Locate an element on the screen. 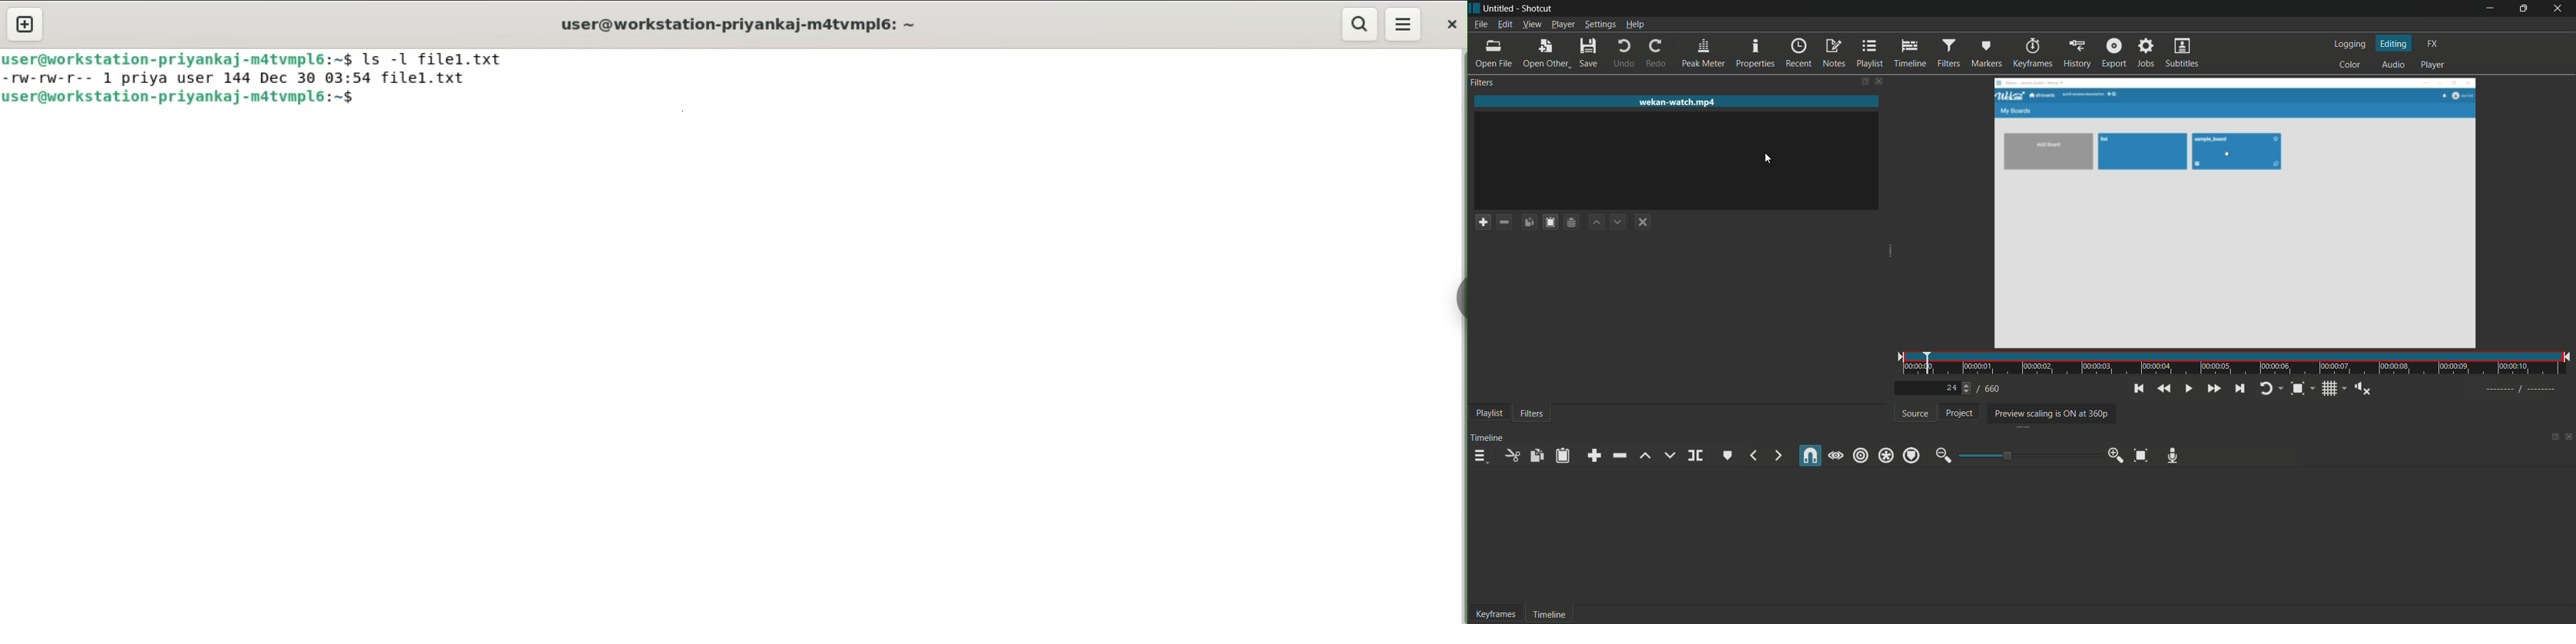 Image resolution: width=2576 pixels, height=644 pixels. skip to the next point is located at coordinates (2241, 389).